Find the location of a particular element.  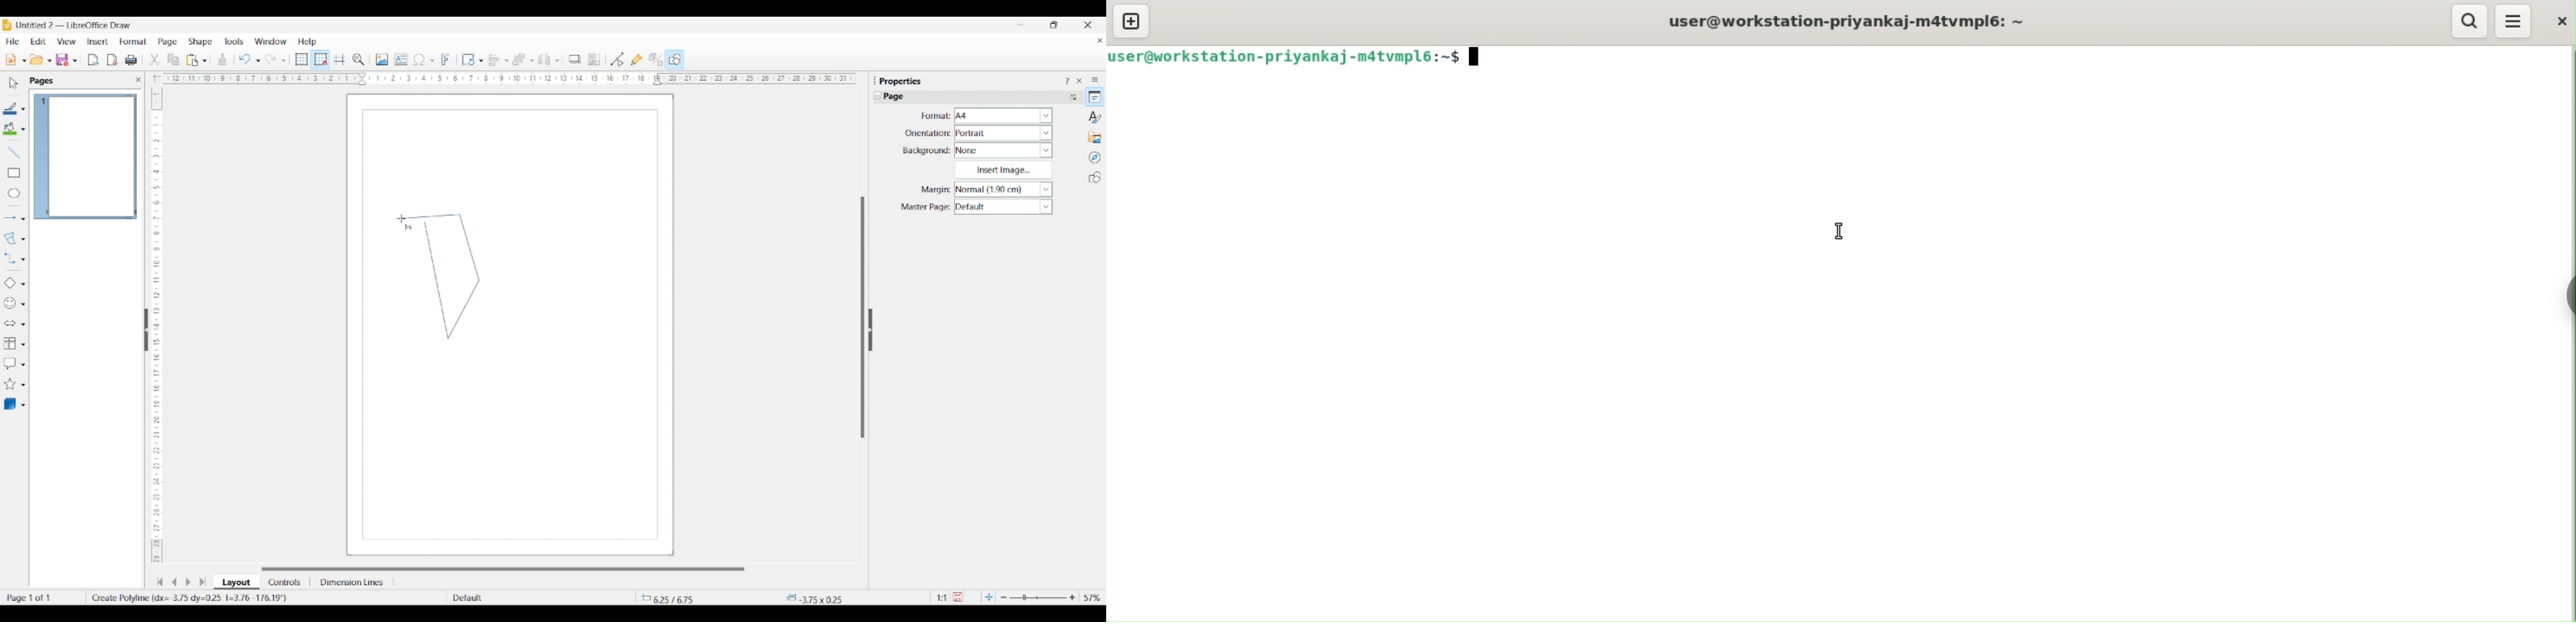

Display grid is located at coordinates (301, 60).